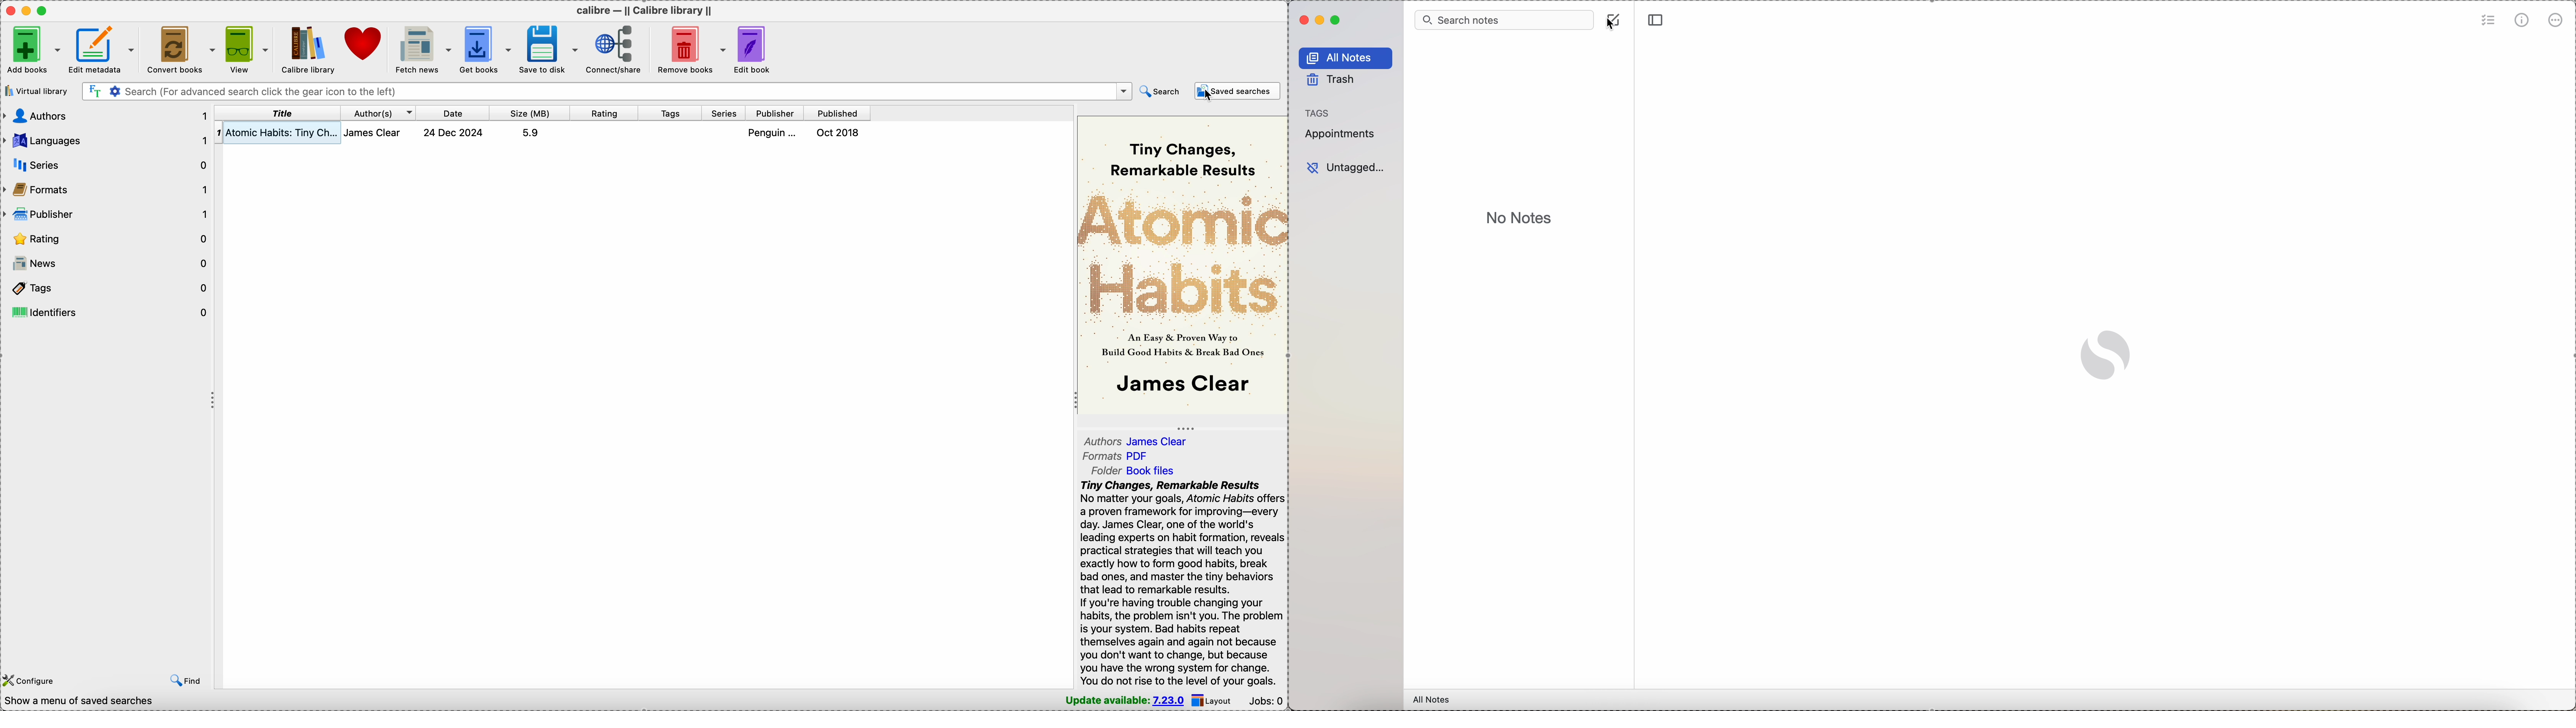 The height and width of the screenshot is (728, 2576). What do you see at coordinates (186, 677) in the screenshot?
I see `find` at bounding box center [186, 677].